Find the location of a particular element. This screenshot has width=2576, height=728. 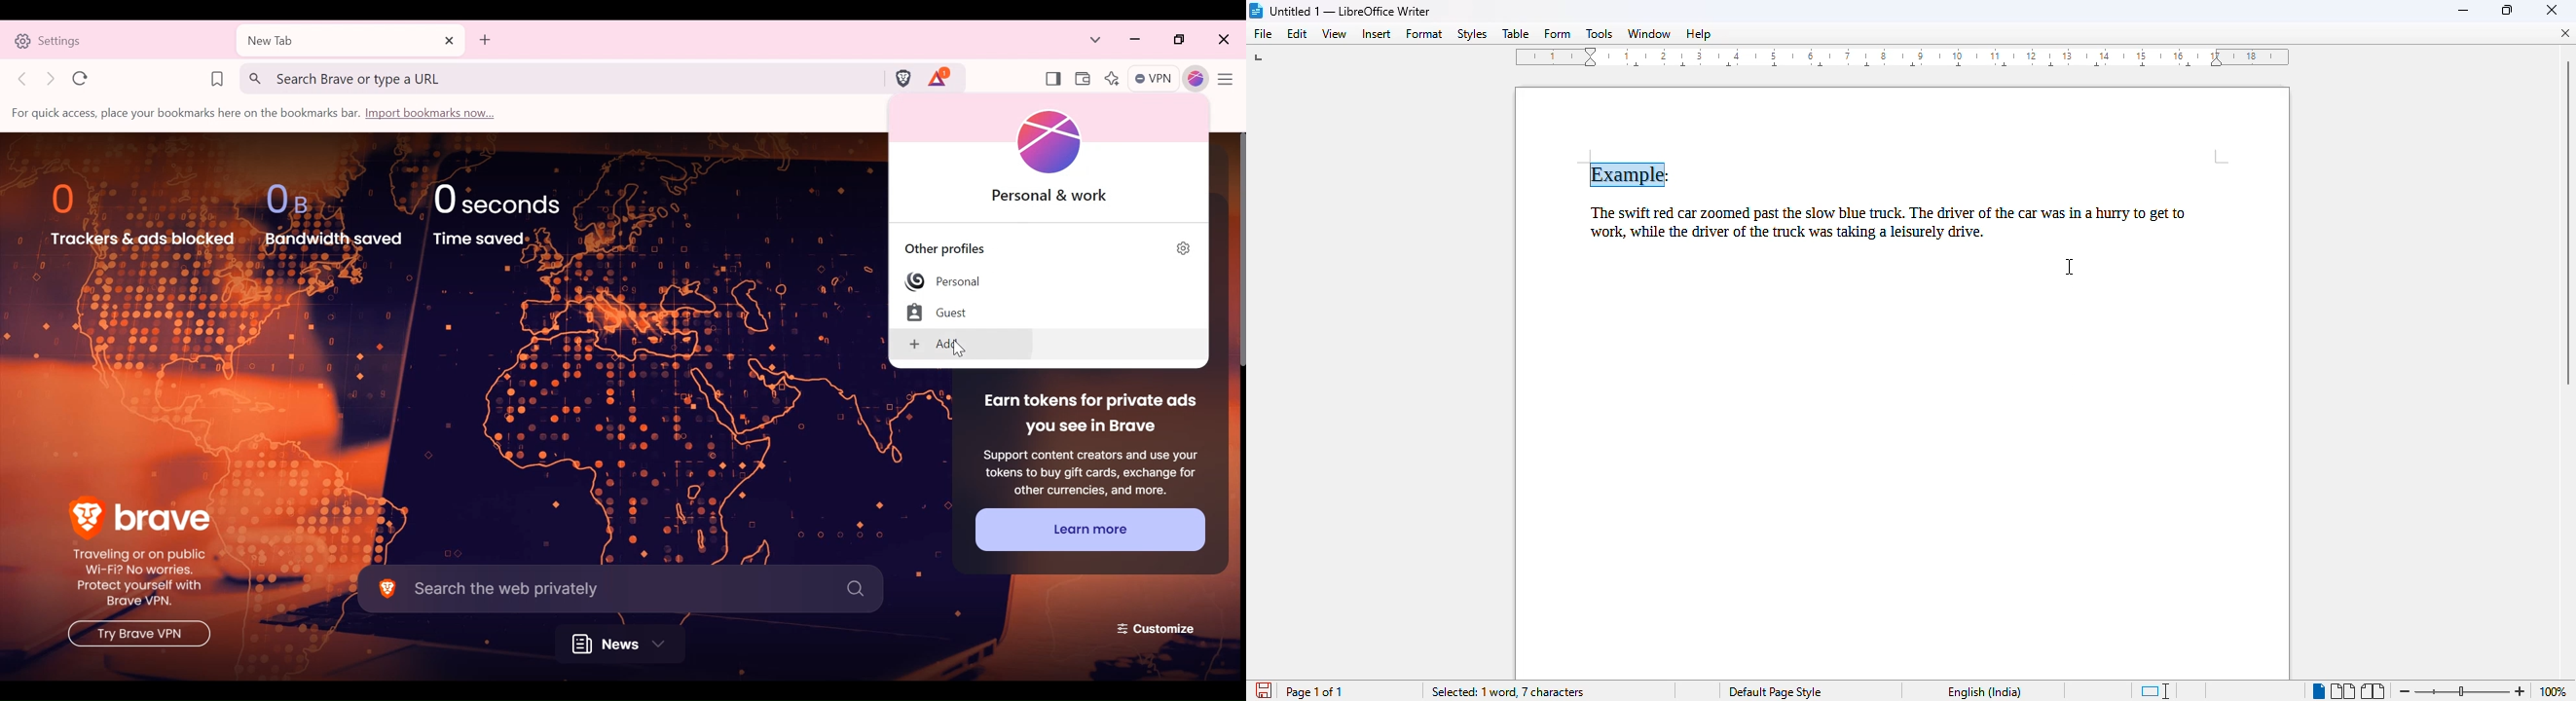

Other profiles is located at coordinates (955, 247).